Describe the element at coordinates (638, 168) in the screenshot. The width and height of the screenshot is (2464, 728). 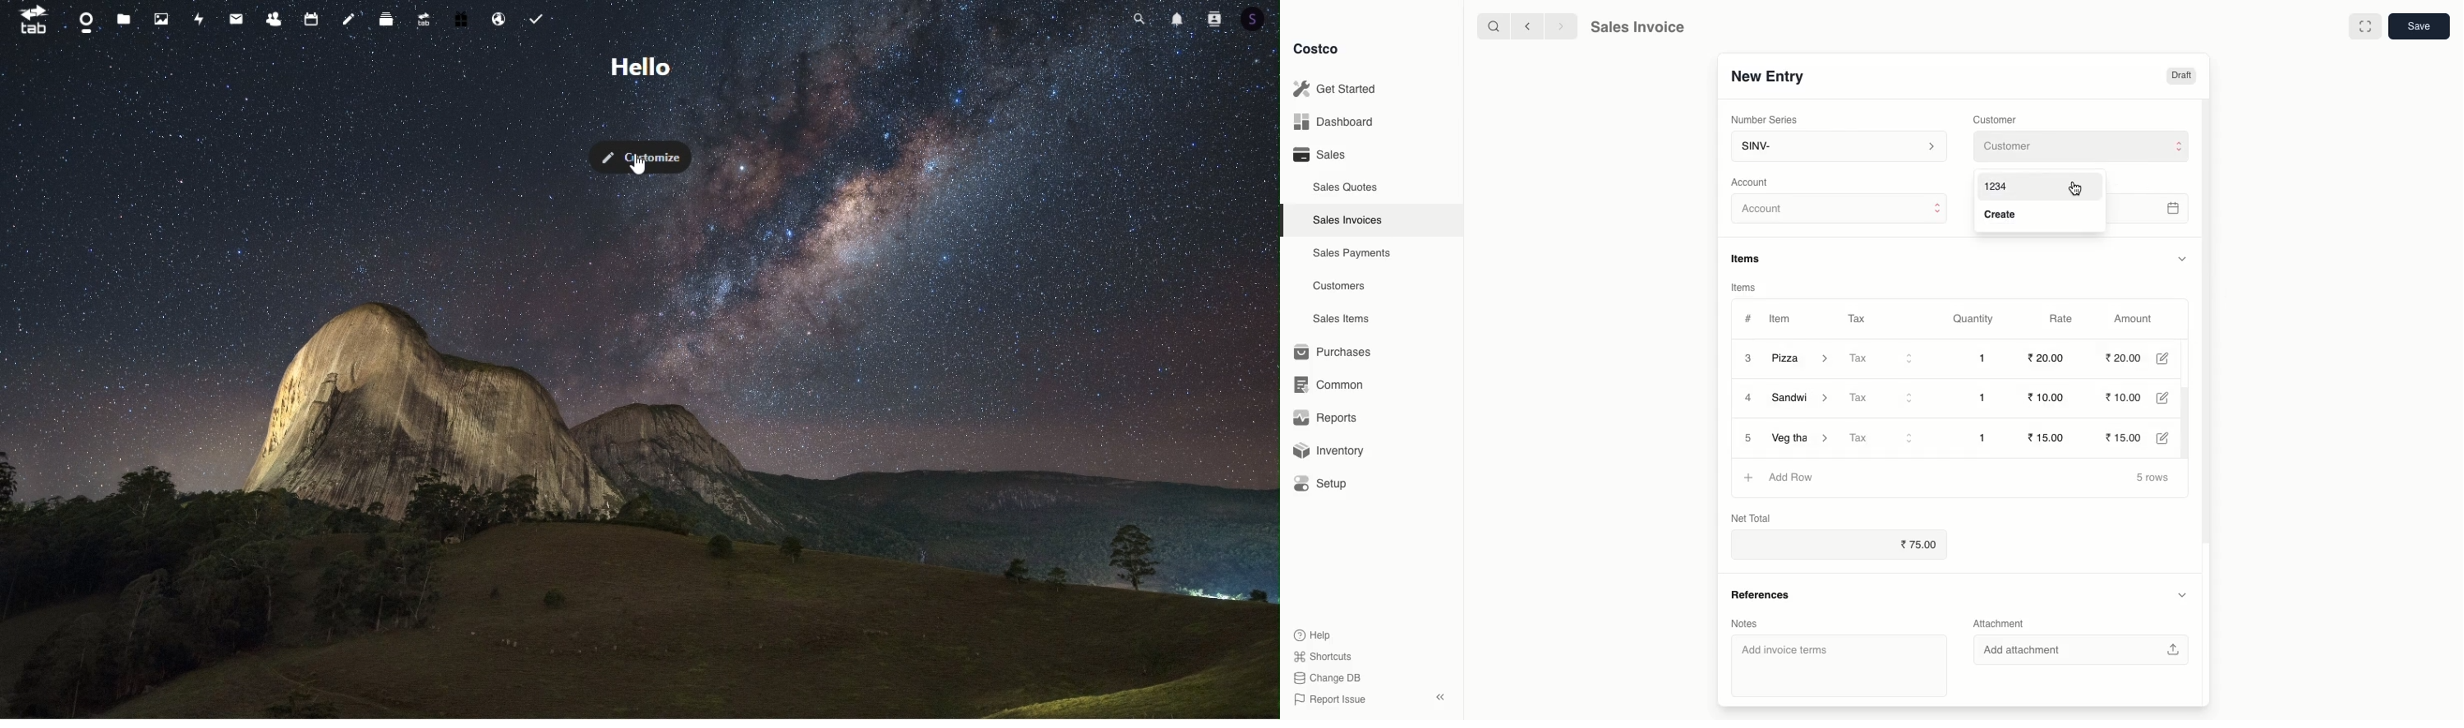
I see `Cursor` at that location.